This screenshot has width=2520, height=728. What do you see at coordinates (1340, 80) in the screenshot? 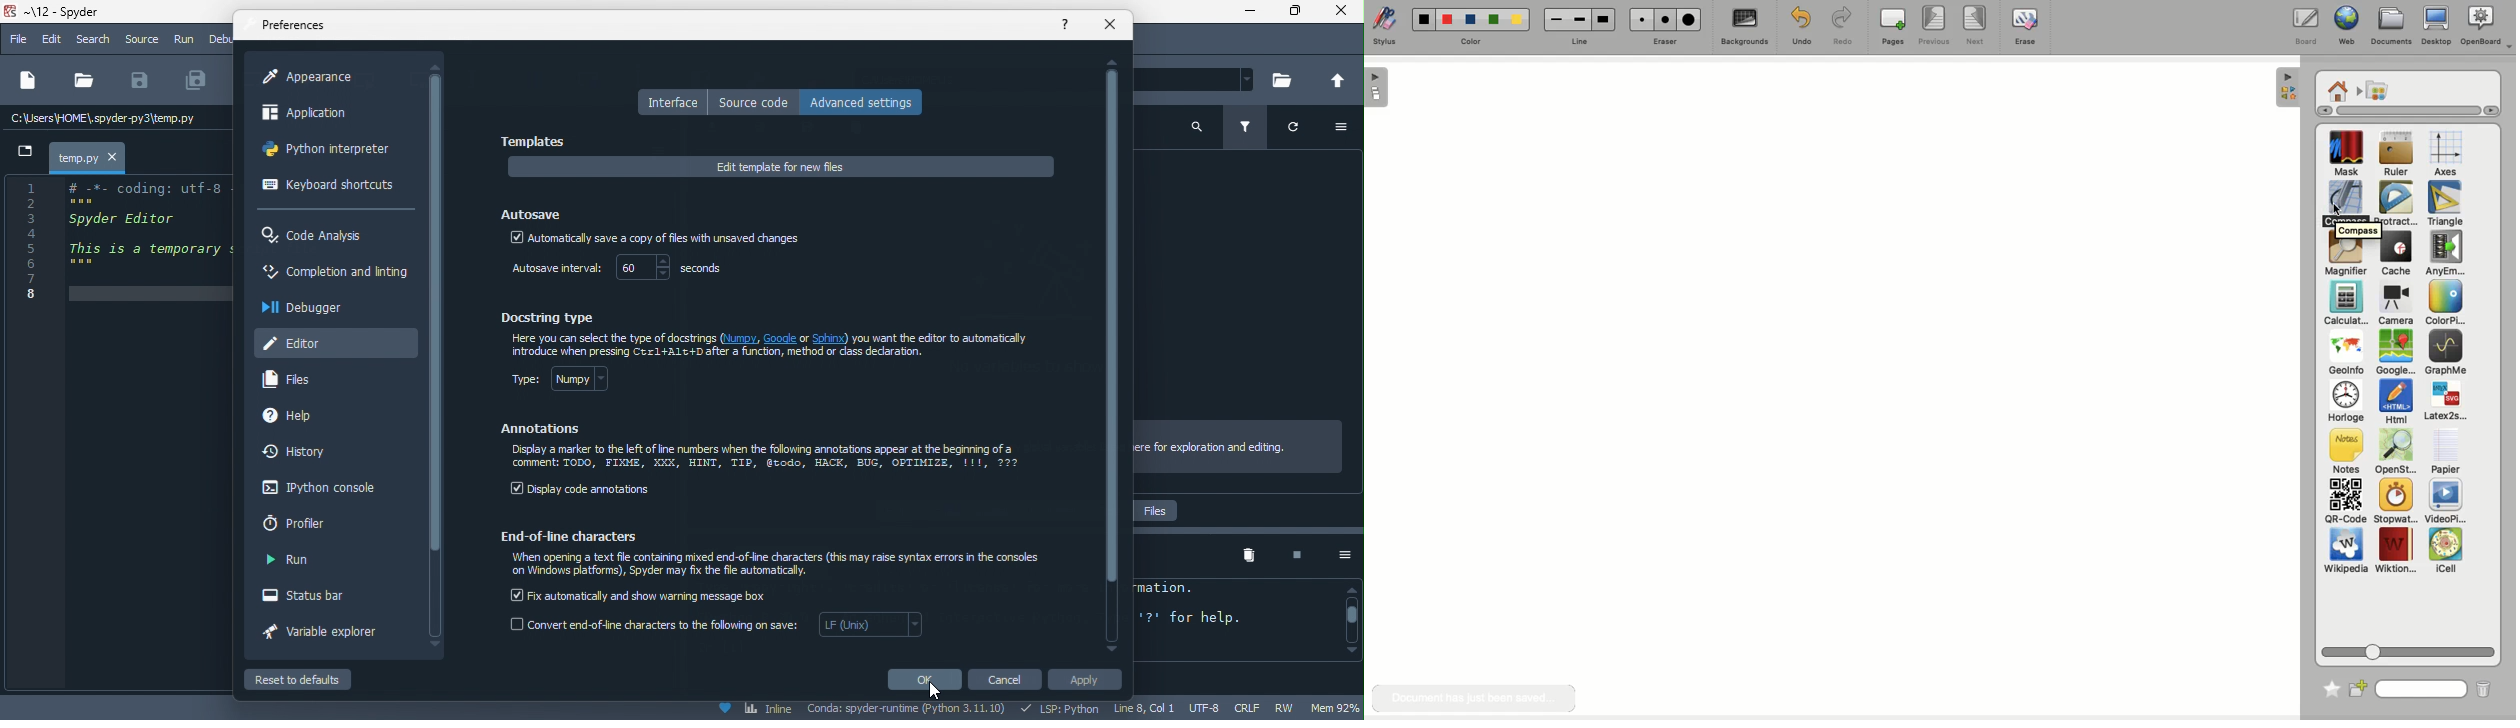
I see `` at bounding box center [1340, 80].